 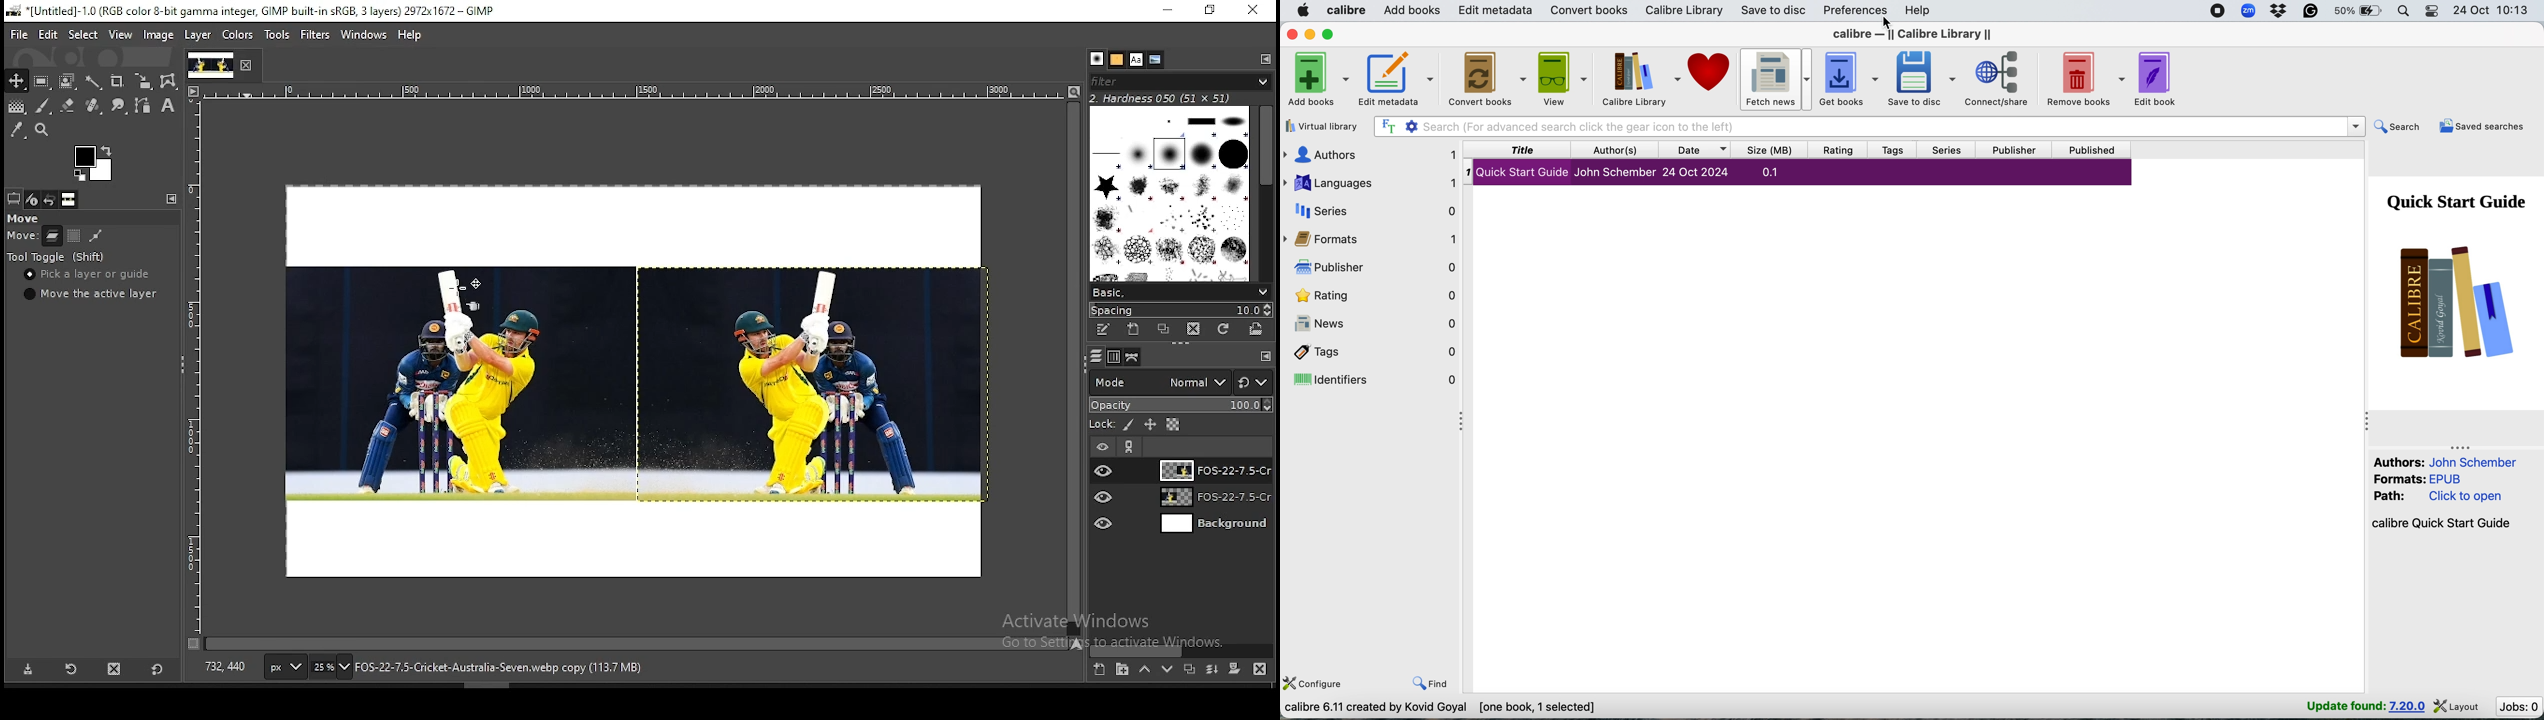 What do you see at coordinates (1324, 127) in the screenshot?
I see `virtual library` at bounding box center [1324, 127].